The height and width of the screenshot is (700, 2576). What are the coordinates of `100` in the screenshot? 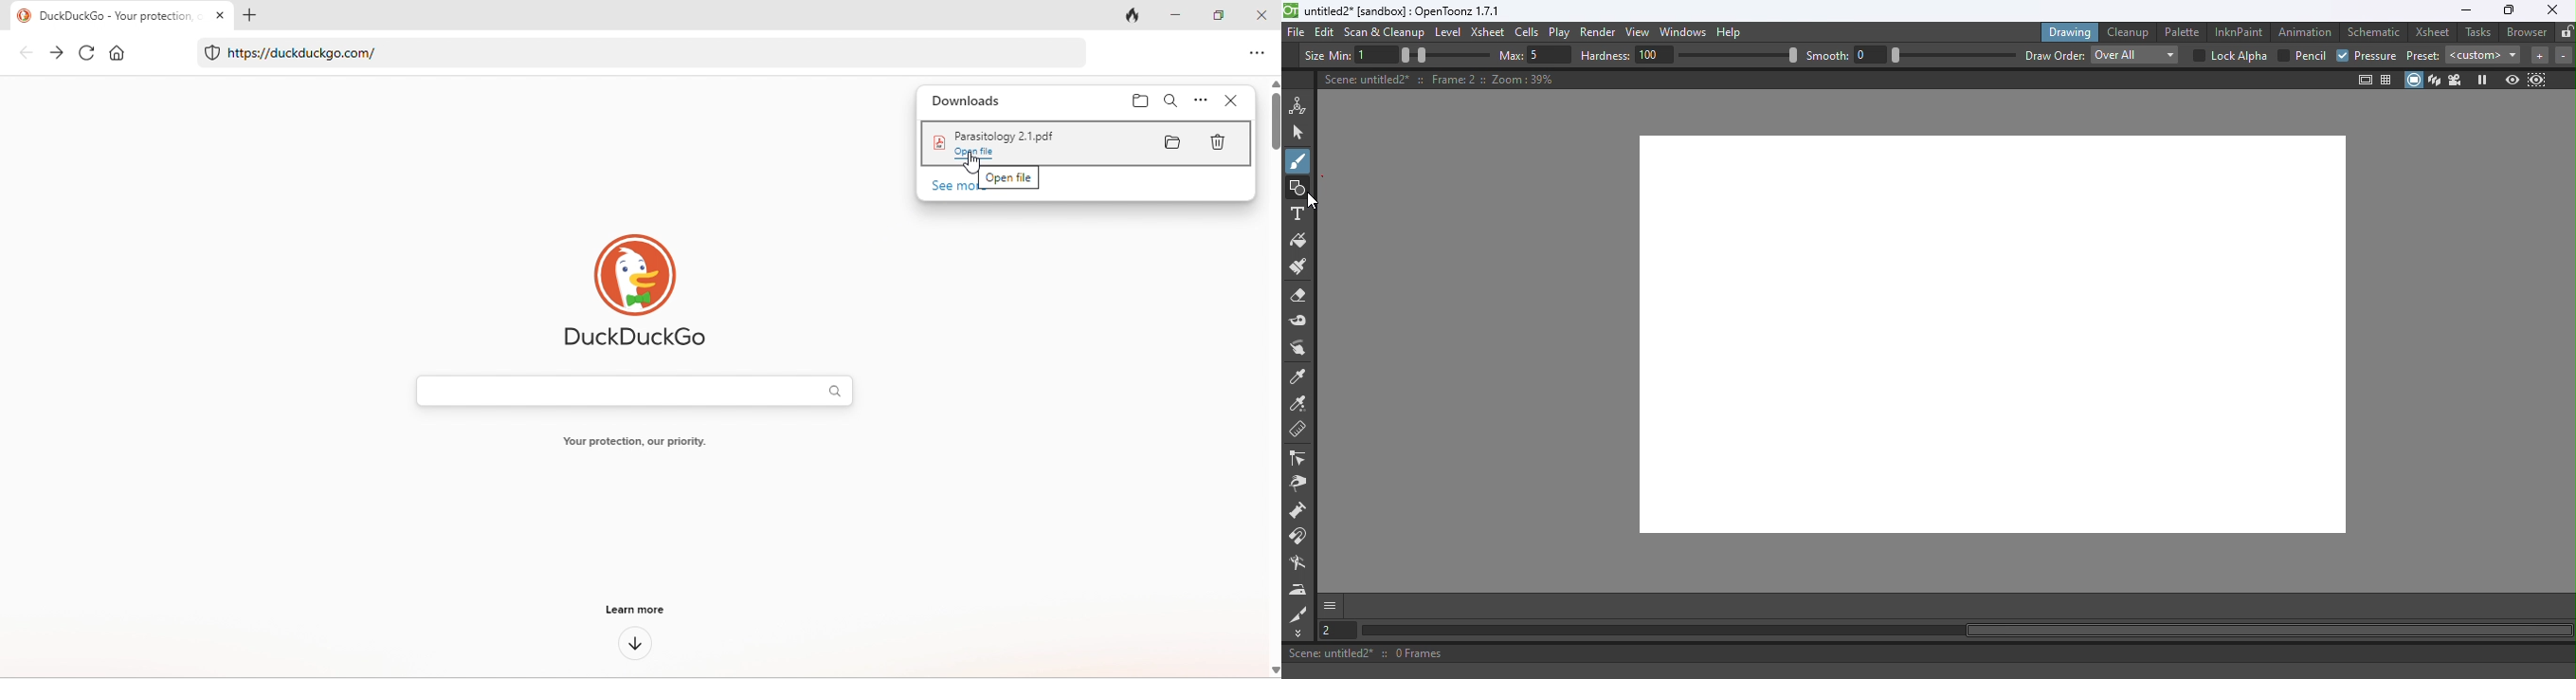 It's located at (1656, 54).